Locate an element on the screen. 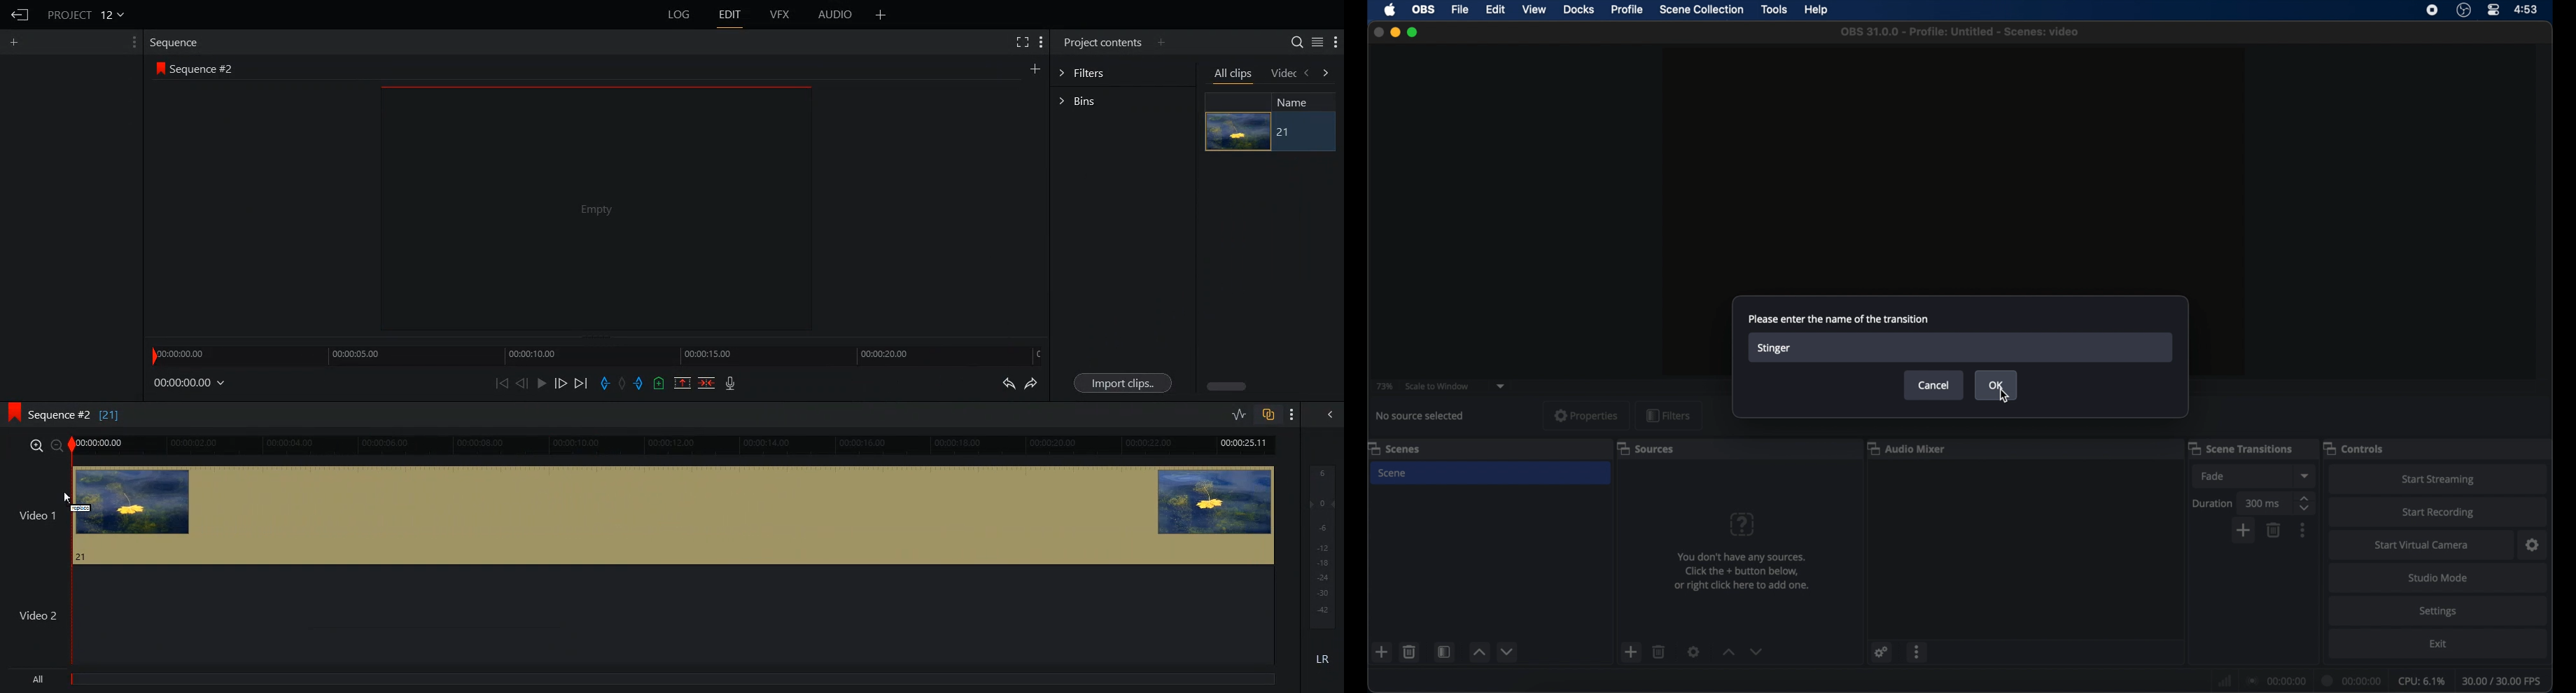 The height and width of the screenshot is (700, 2576). Move Forward is located at coordinates (581, 383).